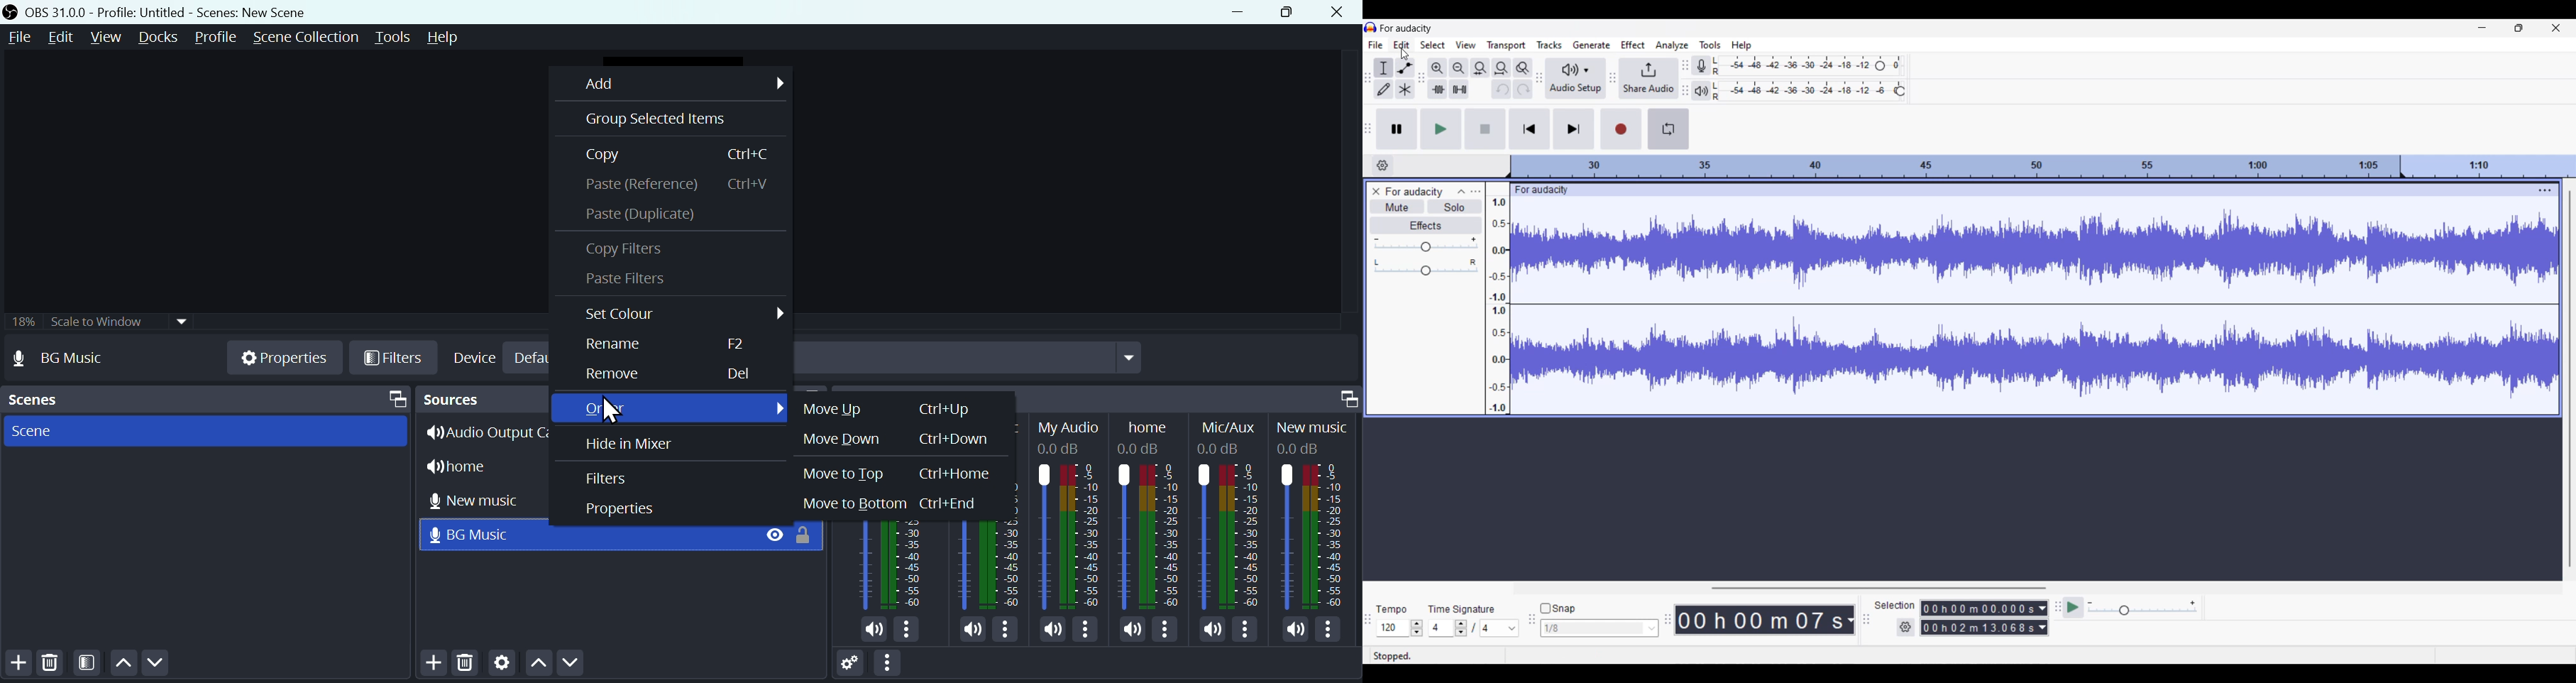 This screenshot has width=2576, height=700. I want to click on Hide in Mixer, so click(629, 442).